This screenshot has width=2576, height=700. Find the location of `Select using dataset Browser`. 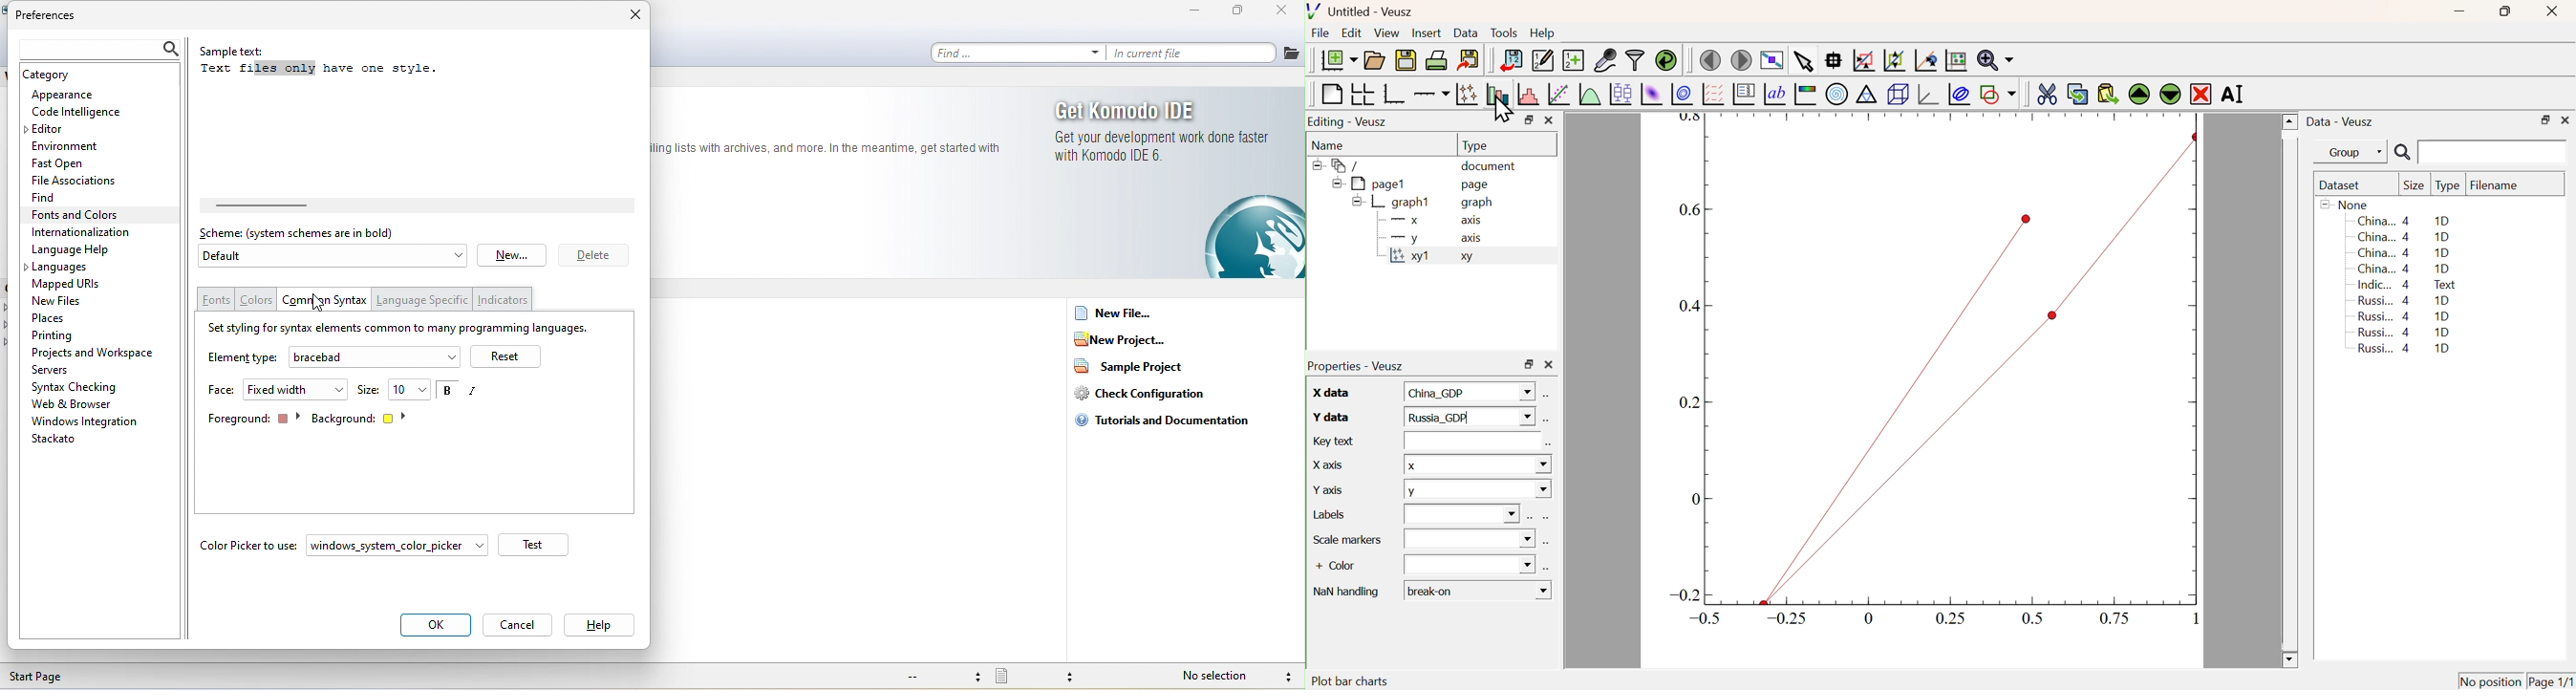

Select using dataset Browser is located at coordinates (1548, 567).